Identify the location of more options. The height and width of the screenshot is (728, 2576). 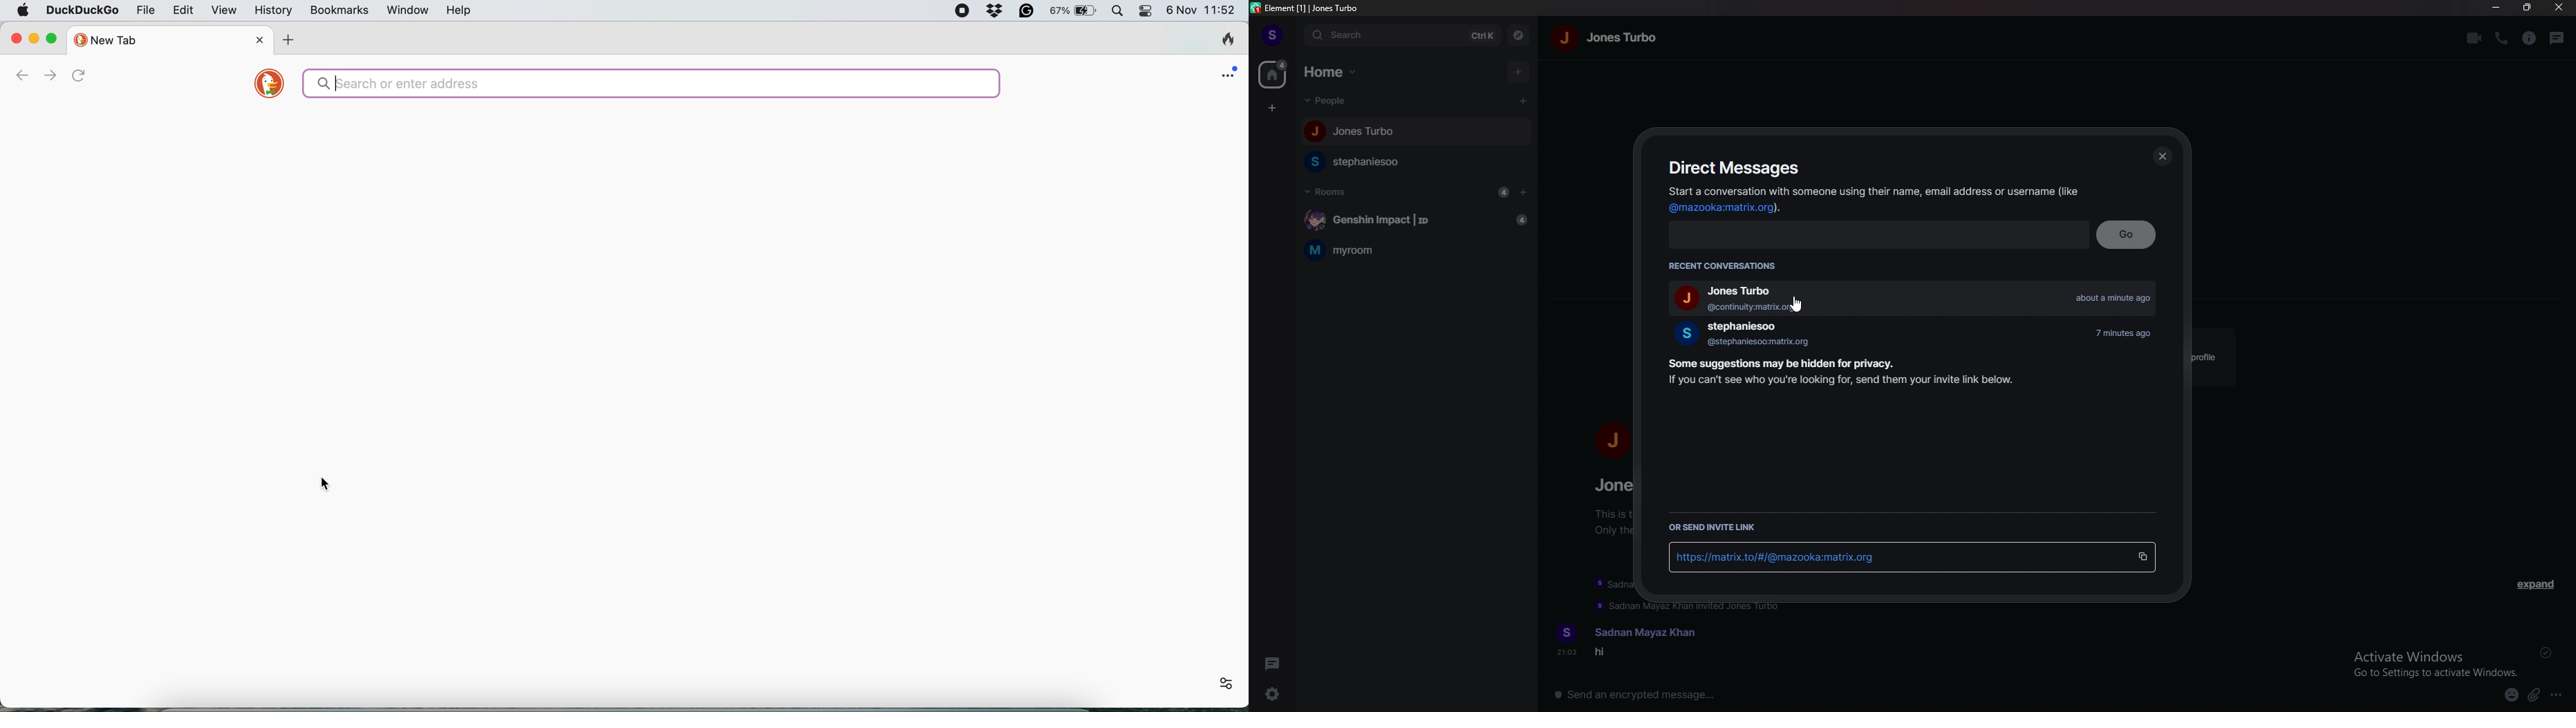
(1215, 682).